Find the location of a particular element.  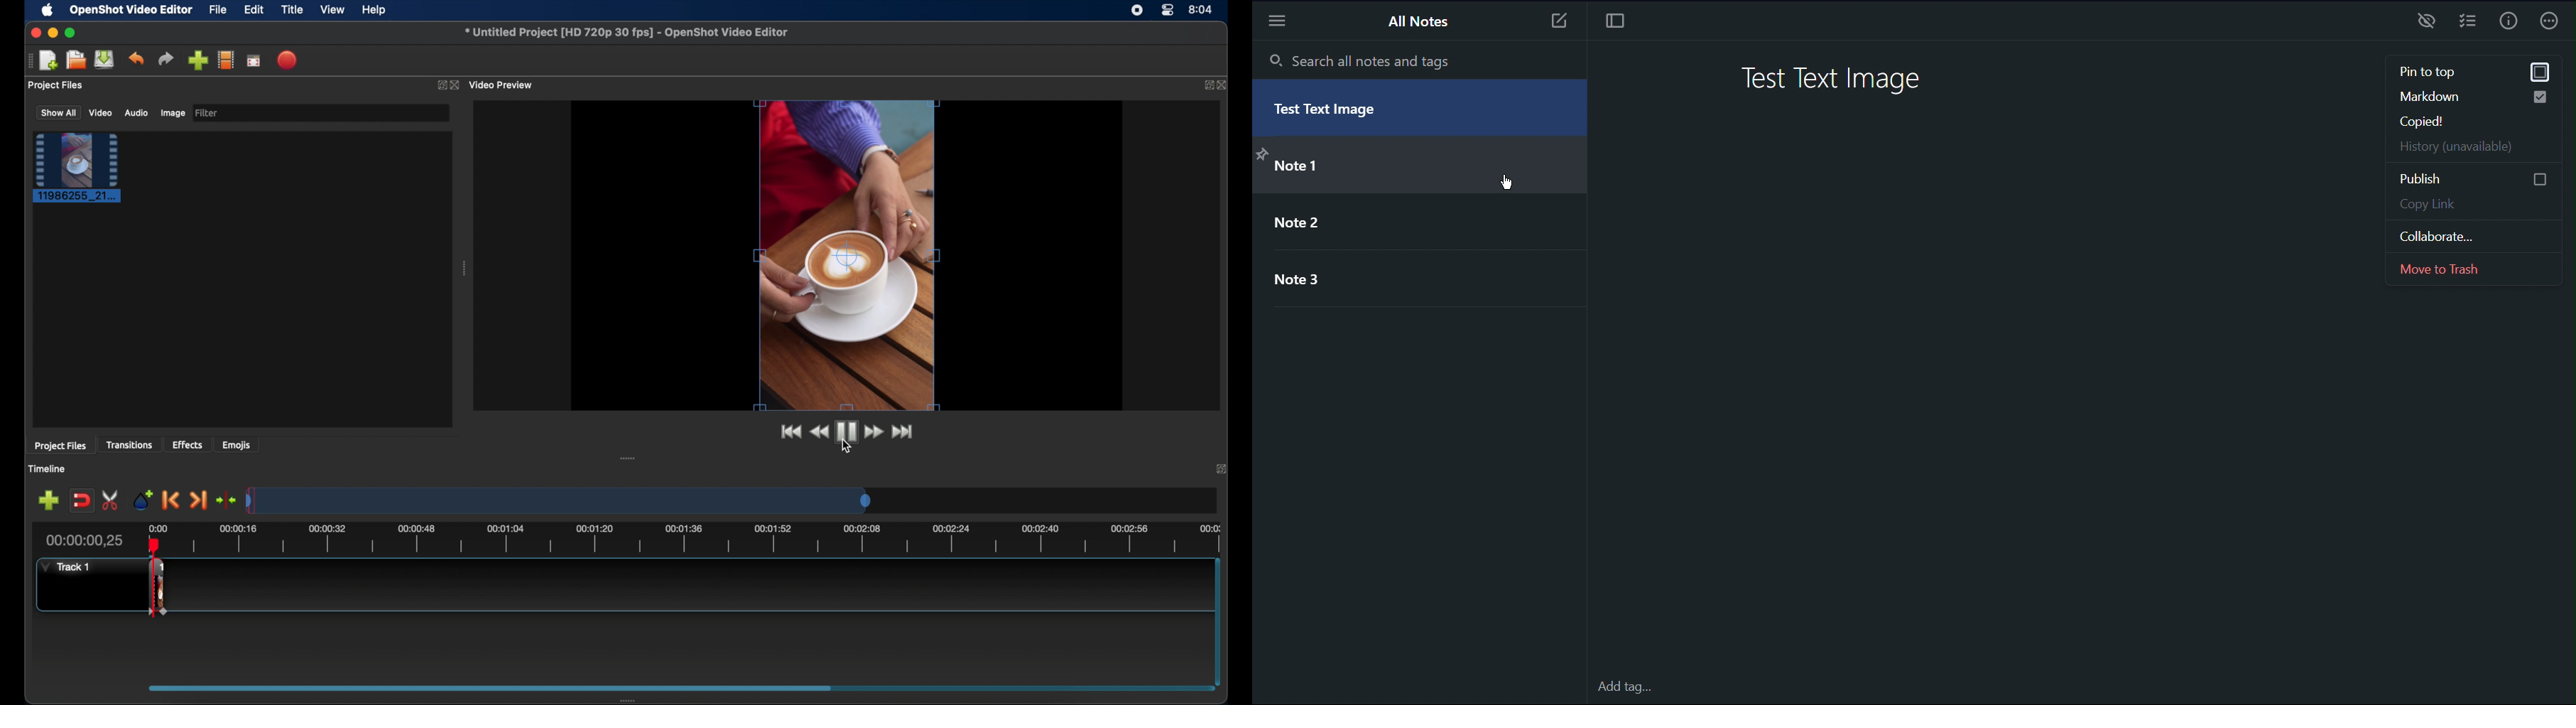

Info is located at coordinates (2506, 23).